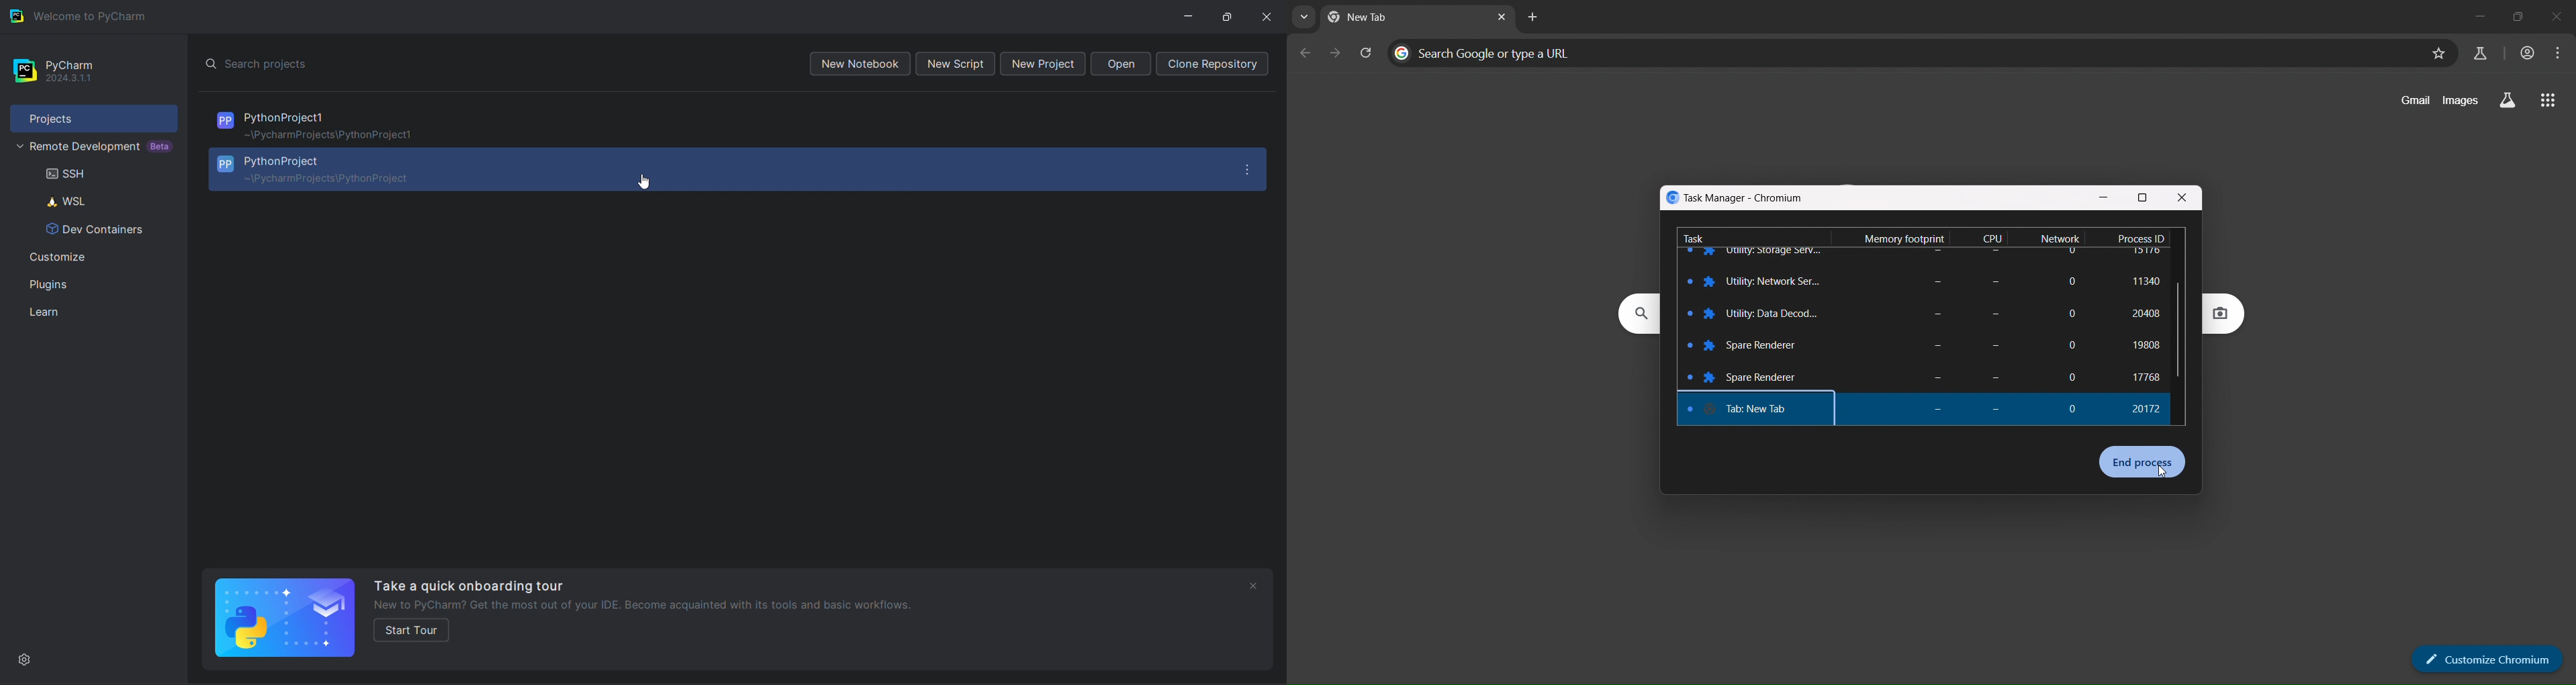  What do you see at coordinates (1767, 410) in the screenshot?
I see `Spare Renderer` at bounding box center [1767, 410].